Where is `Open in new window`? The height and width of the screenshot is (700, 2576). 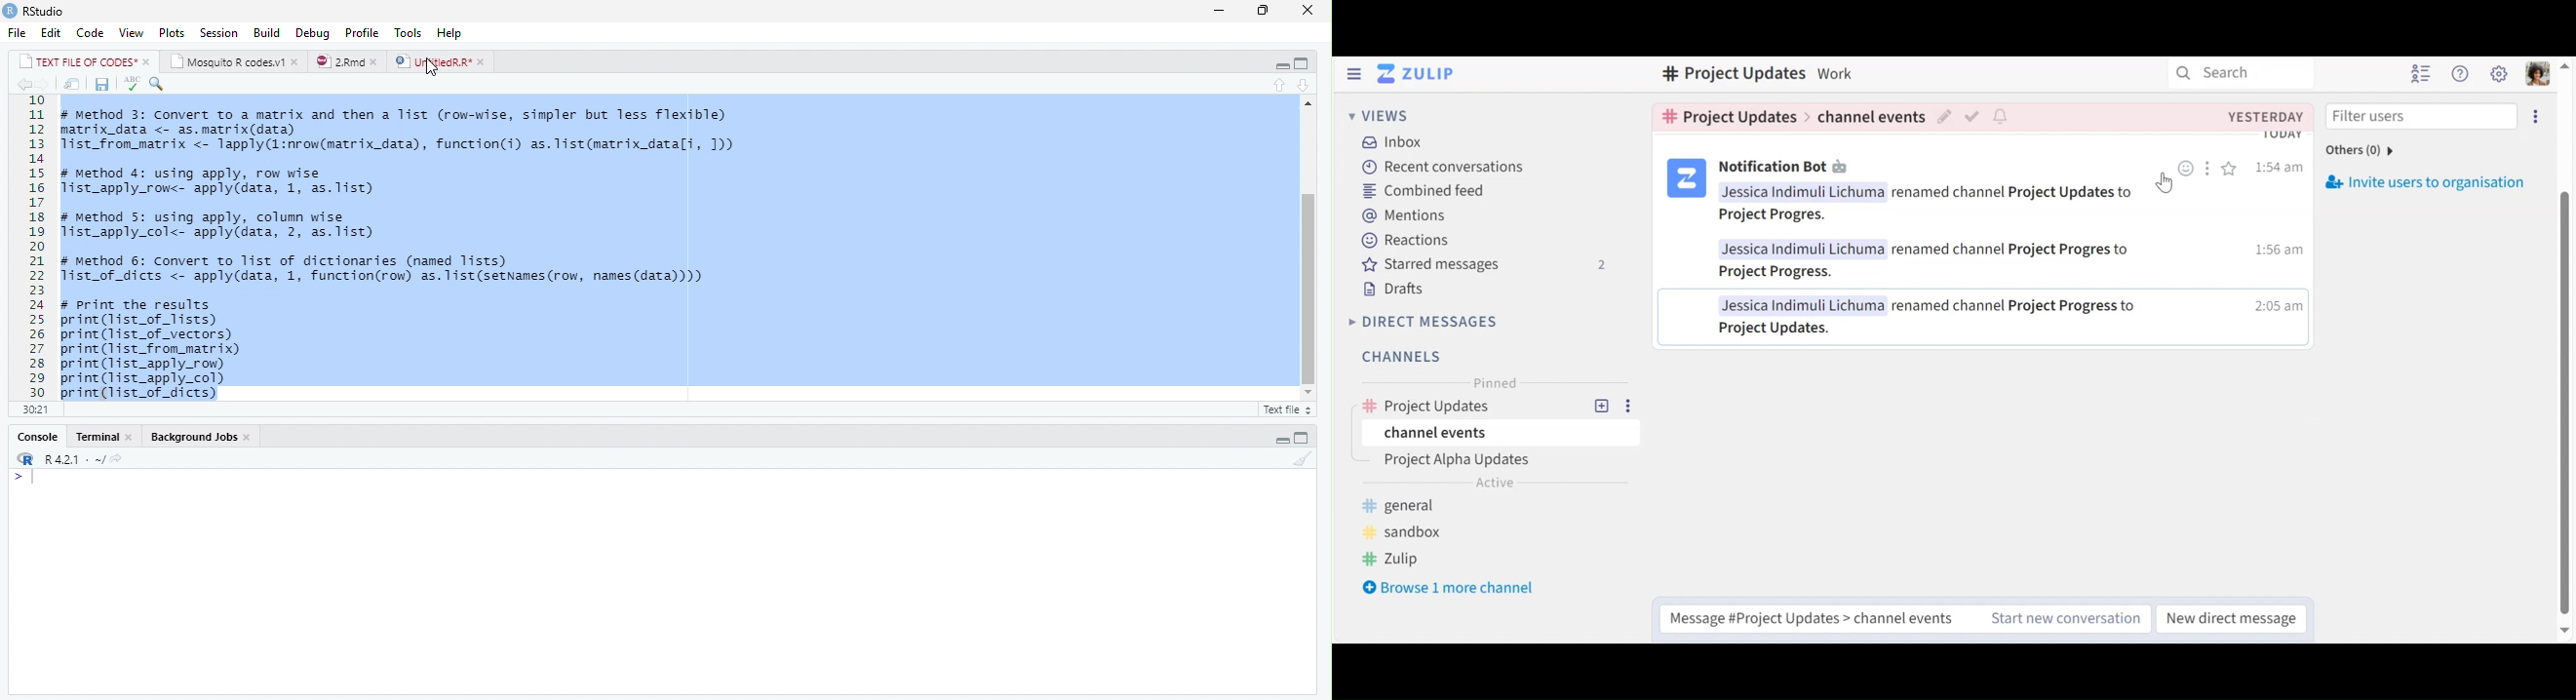
Open in new window is located at coordinates (72, 84).